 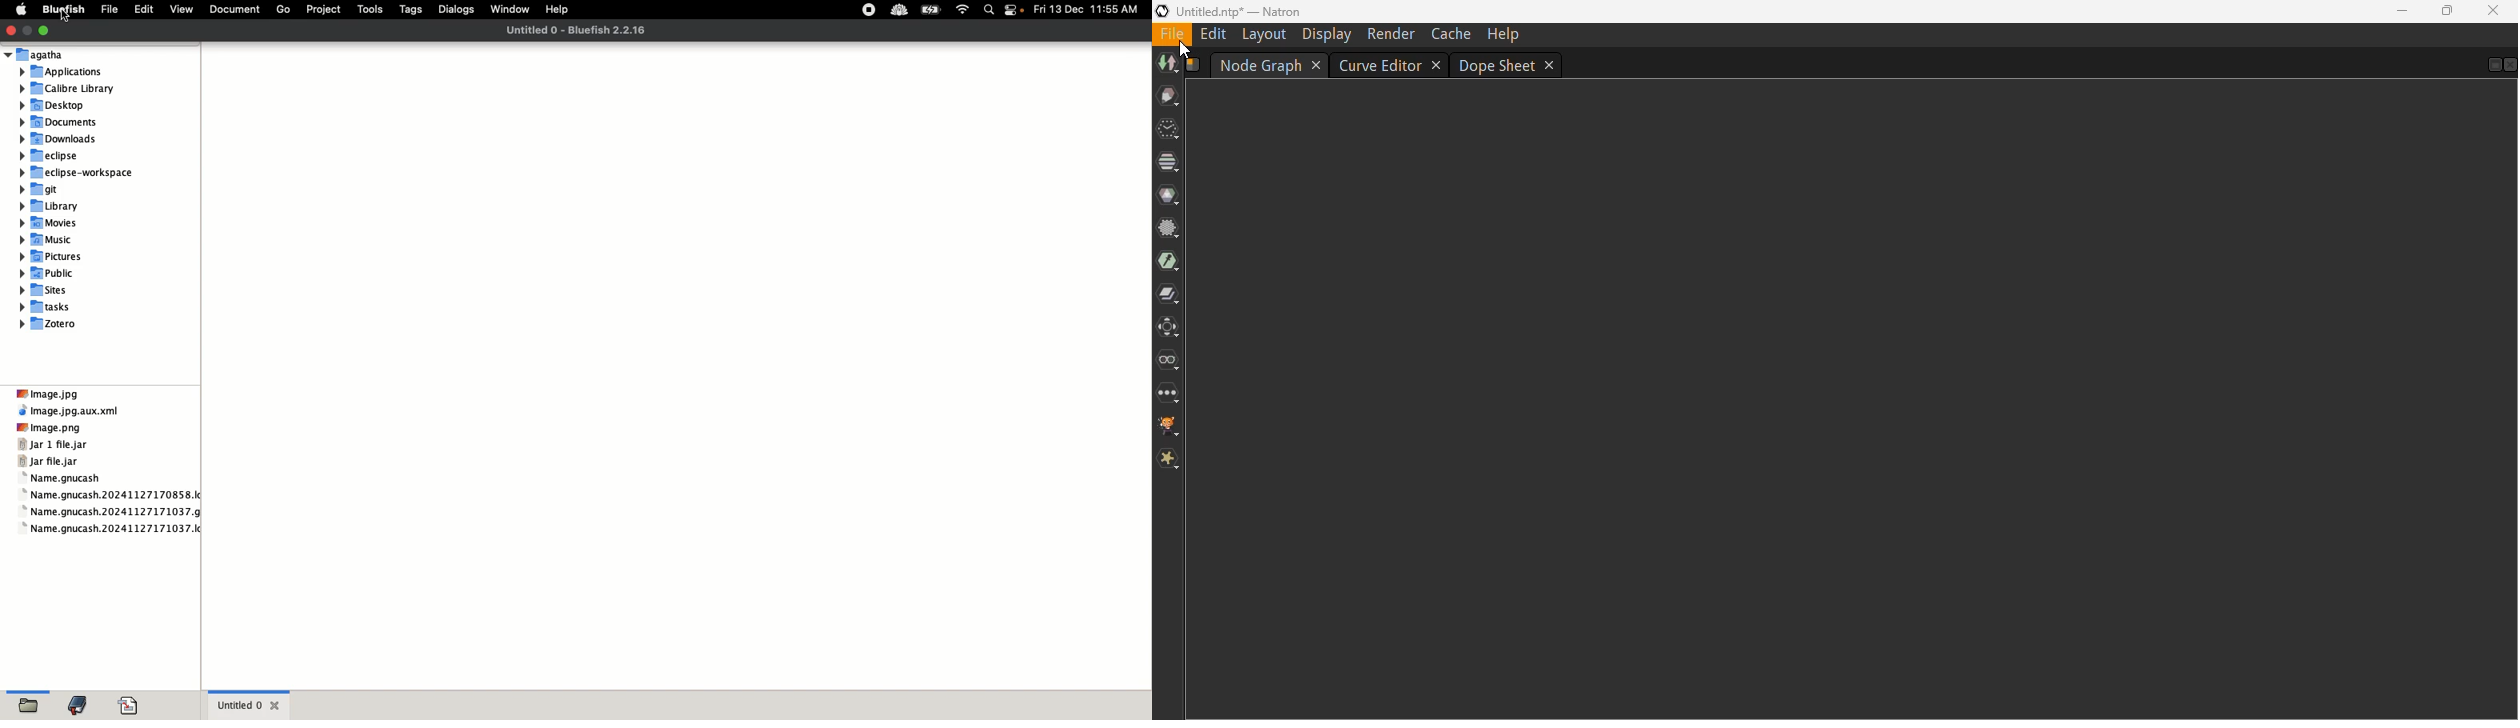 What do you see at coordinates (233, 11) in the screenshot?
I see `documents` at bounding box center [233, 11].